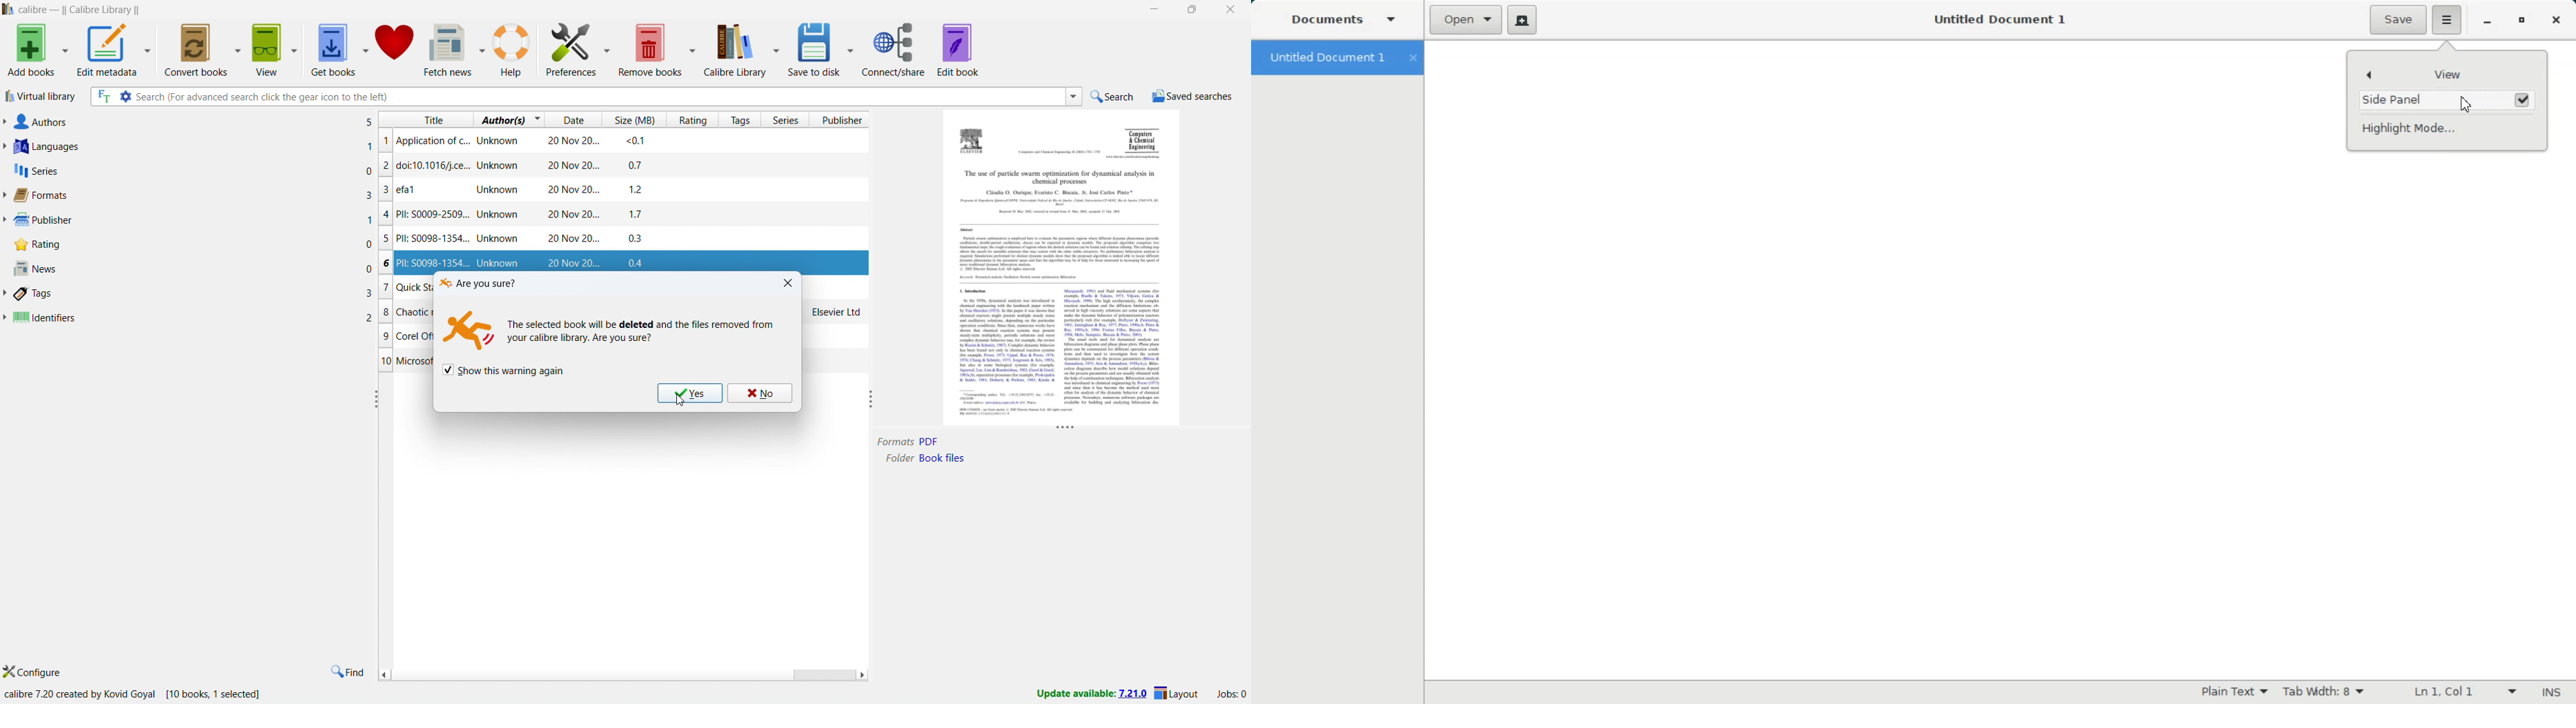 The image size is (2576, 728). I want to click on yes, so click(690, 394).